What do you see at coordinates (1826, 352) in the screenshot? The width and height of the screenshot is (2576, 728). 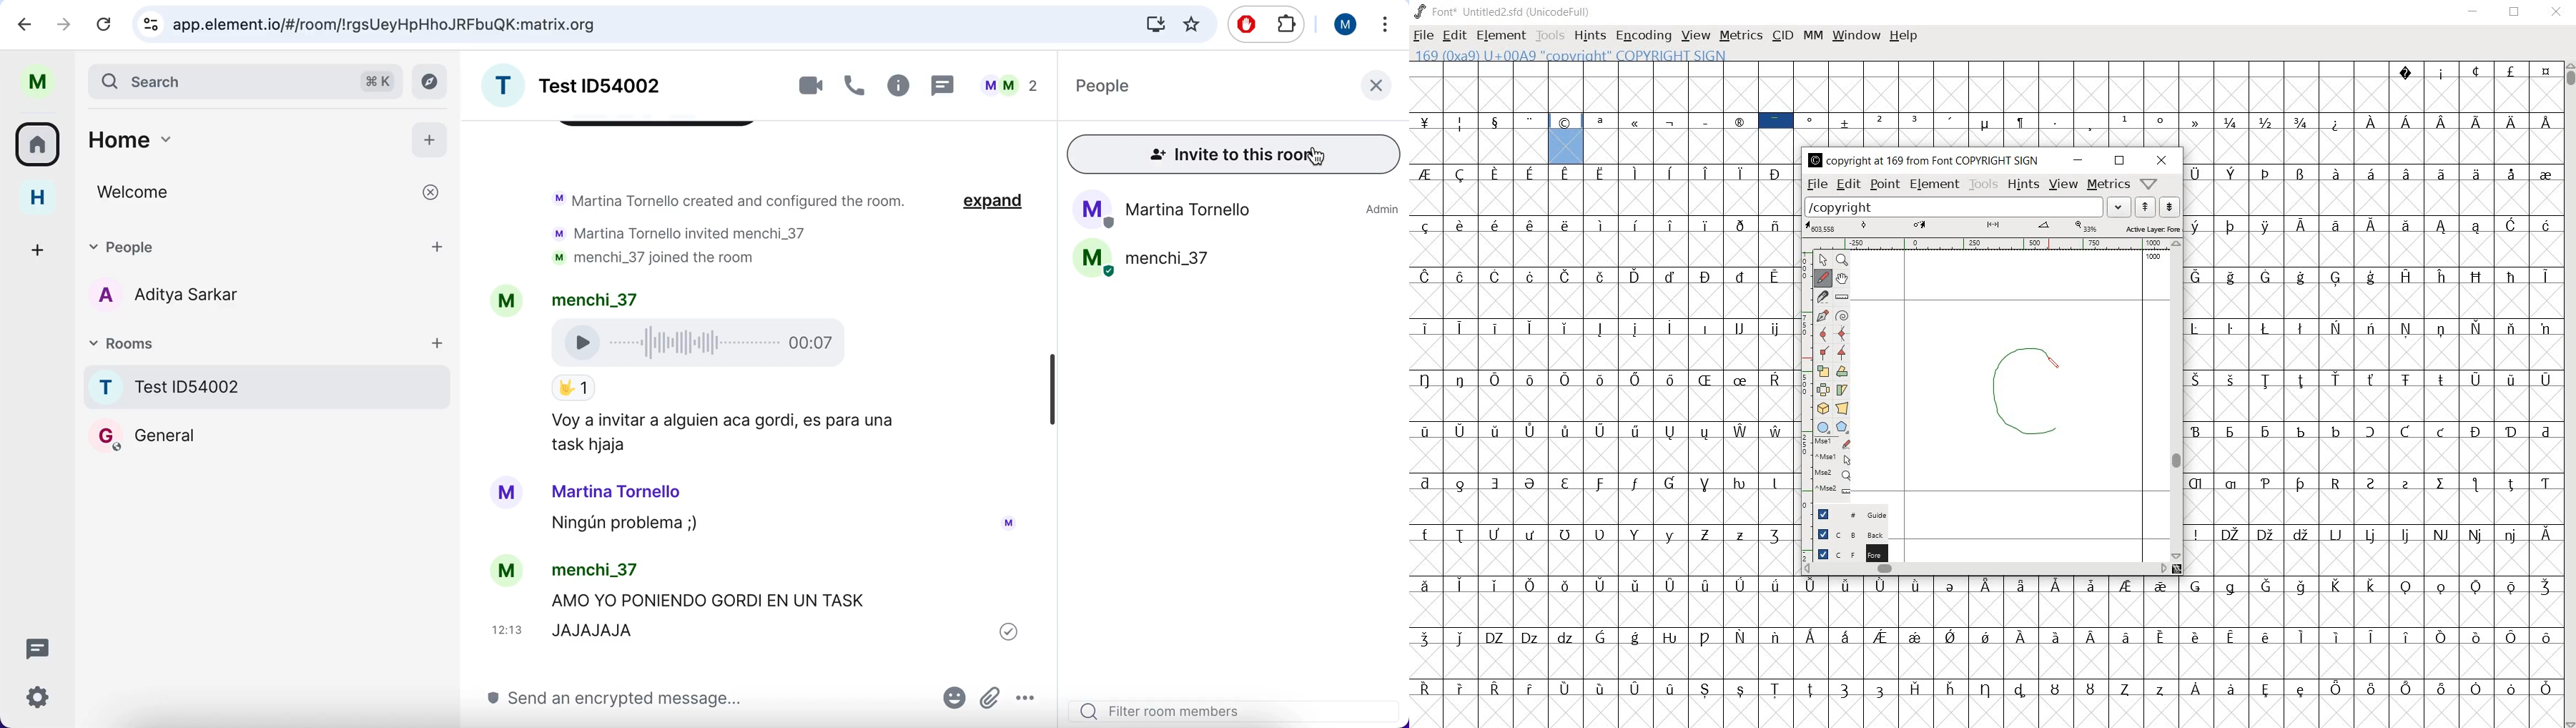 I see `Add a corner point` at bounding box center [1826, 352].